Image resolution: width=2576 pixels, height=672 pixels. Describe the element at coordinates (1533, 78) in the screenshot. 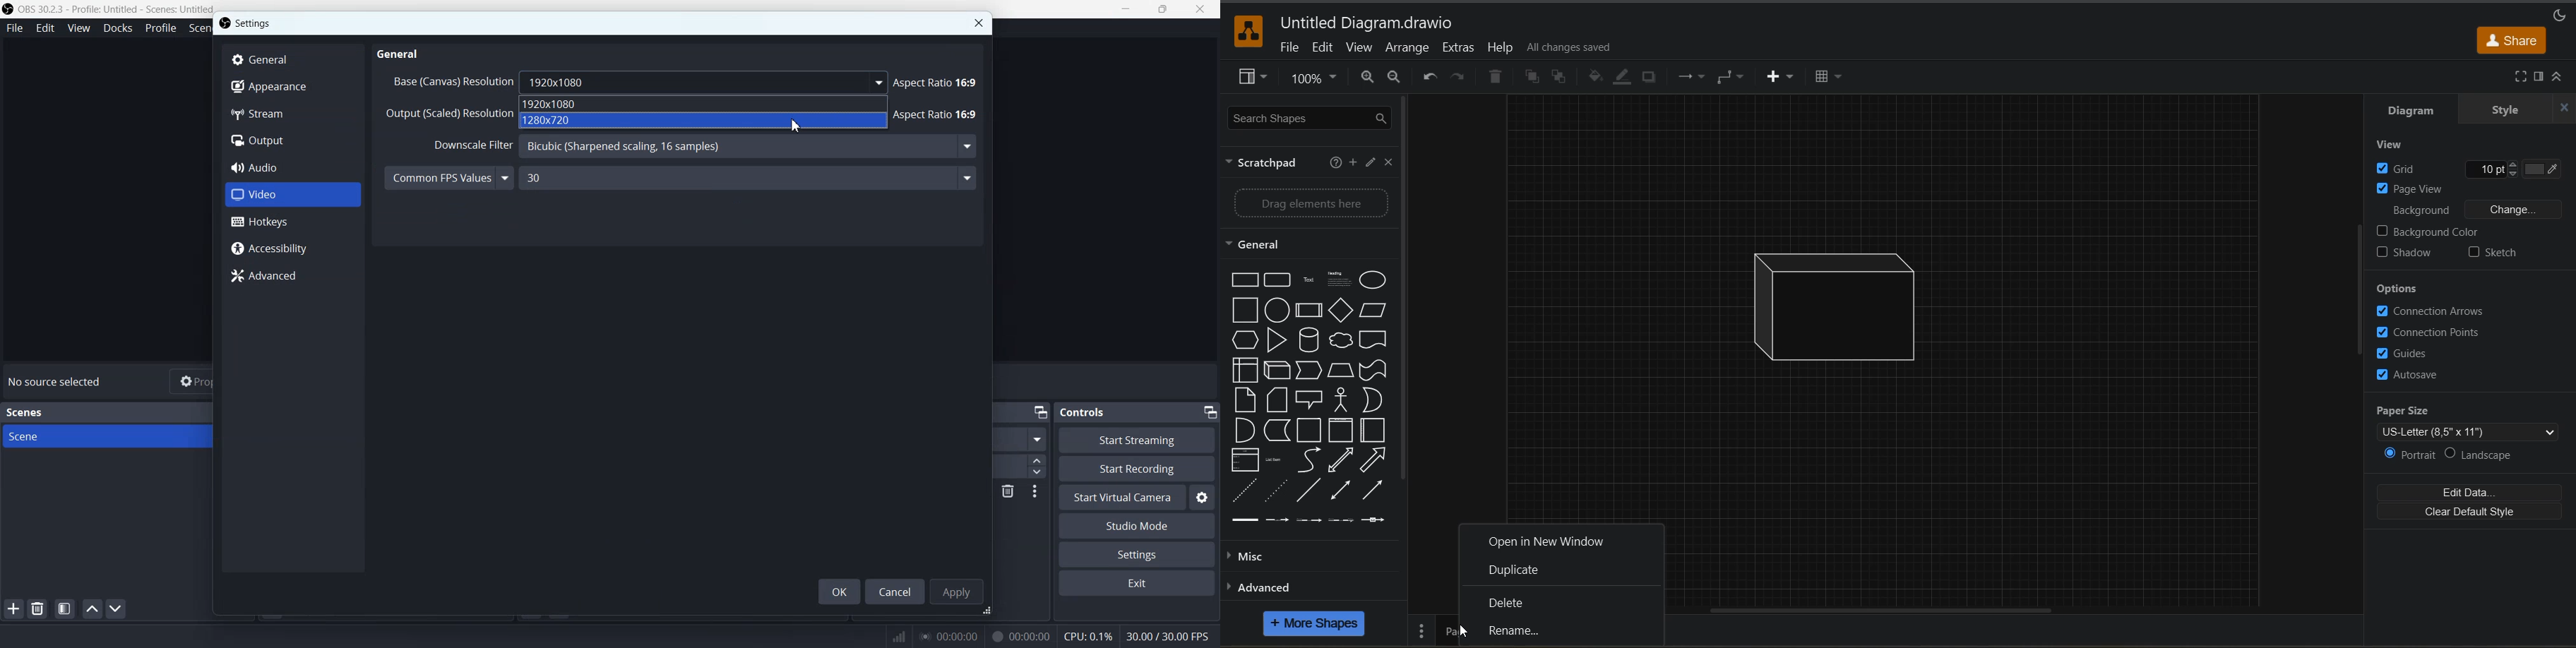

I see `to front` at that location.